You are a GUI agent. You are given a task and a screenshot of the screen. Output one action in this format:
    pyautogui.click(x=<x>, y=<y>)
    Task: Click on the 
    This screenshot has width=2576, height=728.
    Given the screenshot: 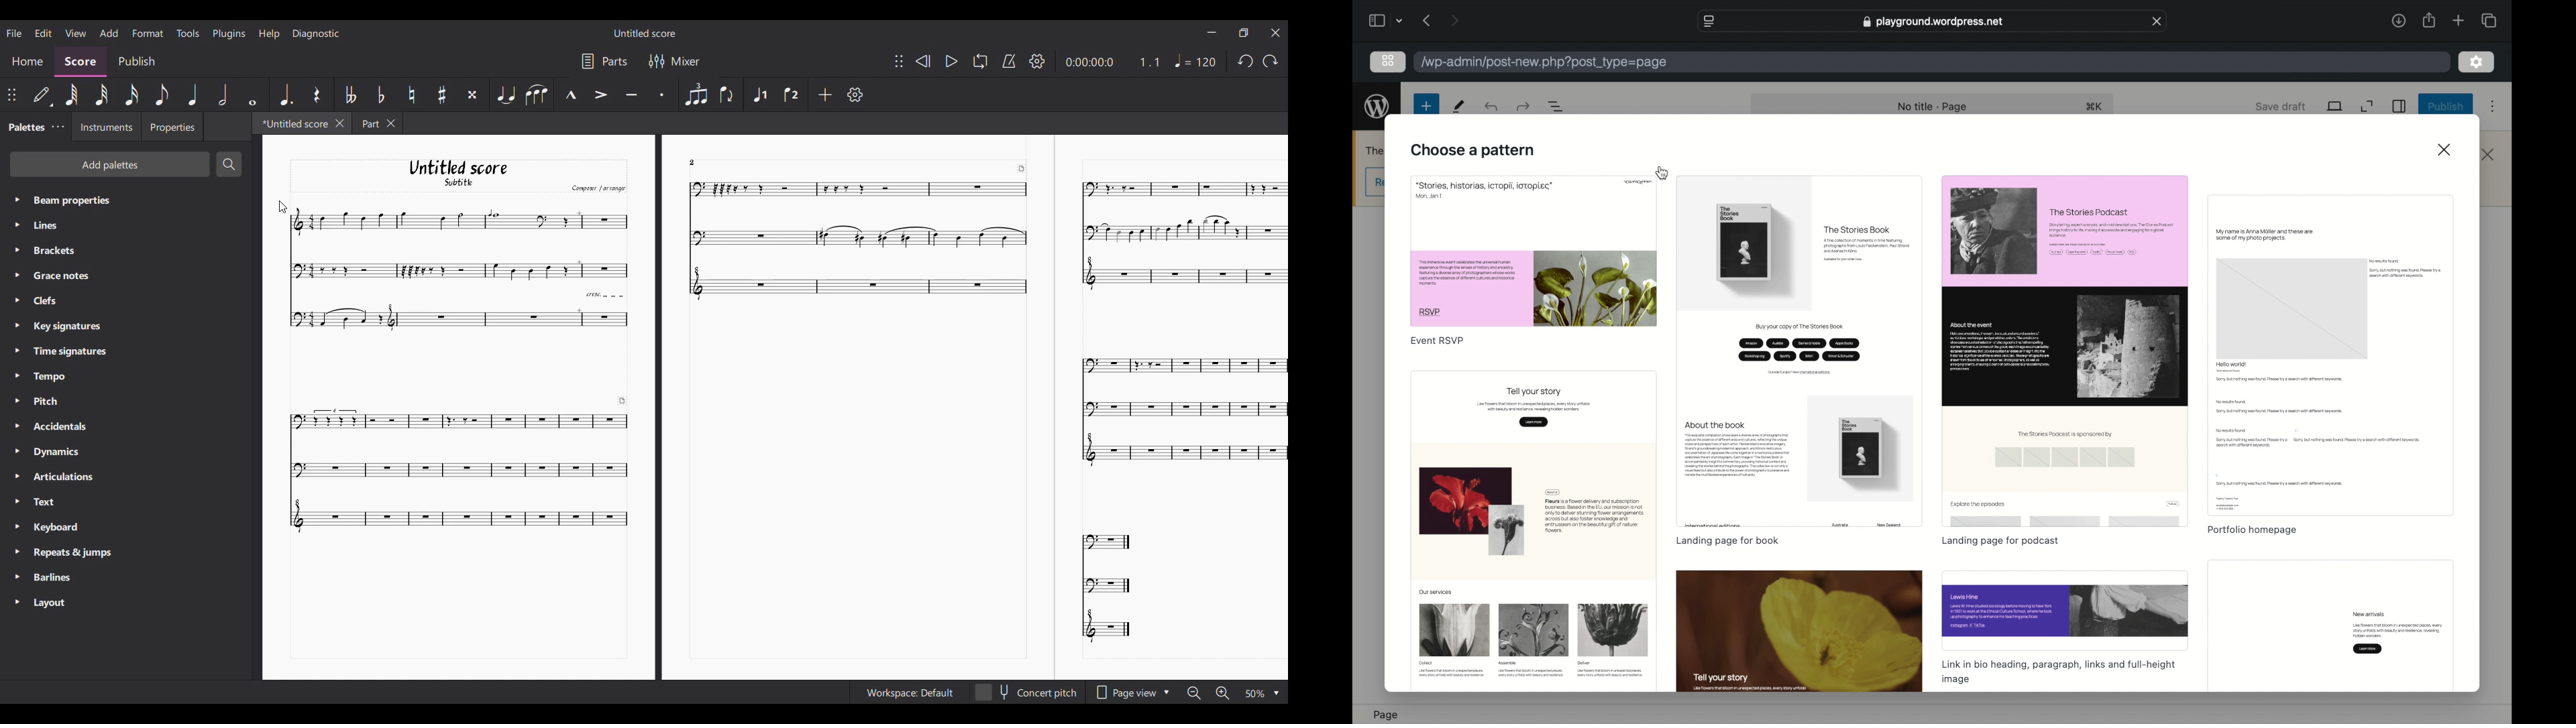 What is the action you would take?
    pyautogui.click(x=1183, y=188)
    